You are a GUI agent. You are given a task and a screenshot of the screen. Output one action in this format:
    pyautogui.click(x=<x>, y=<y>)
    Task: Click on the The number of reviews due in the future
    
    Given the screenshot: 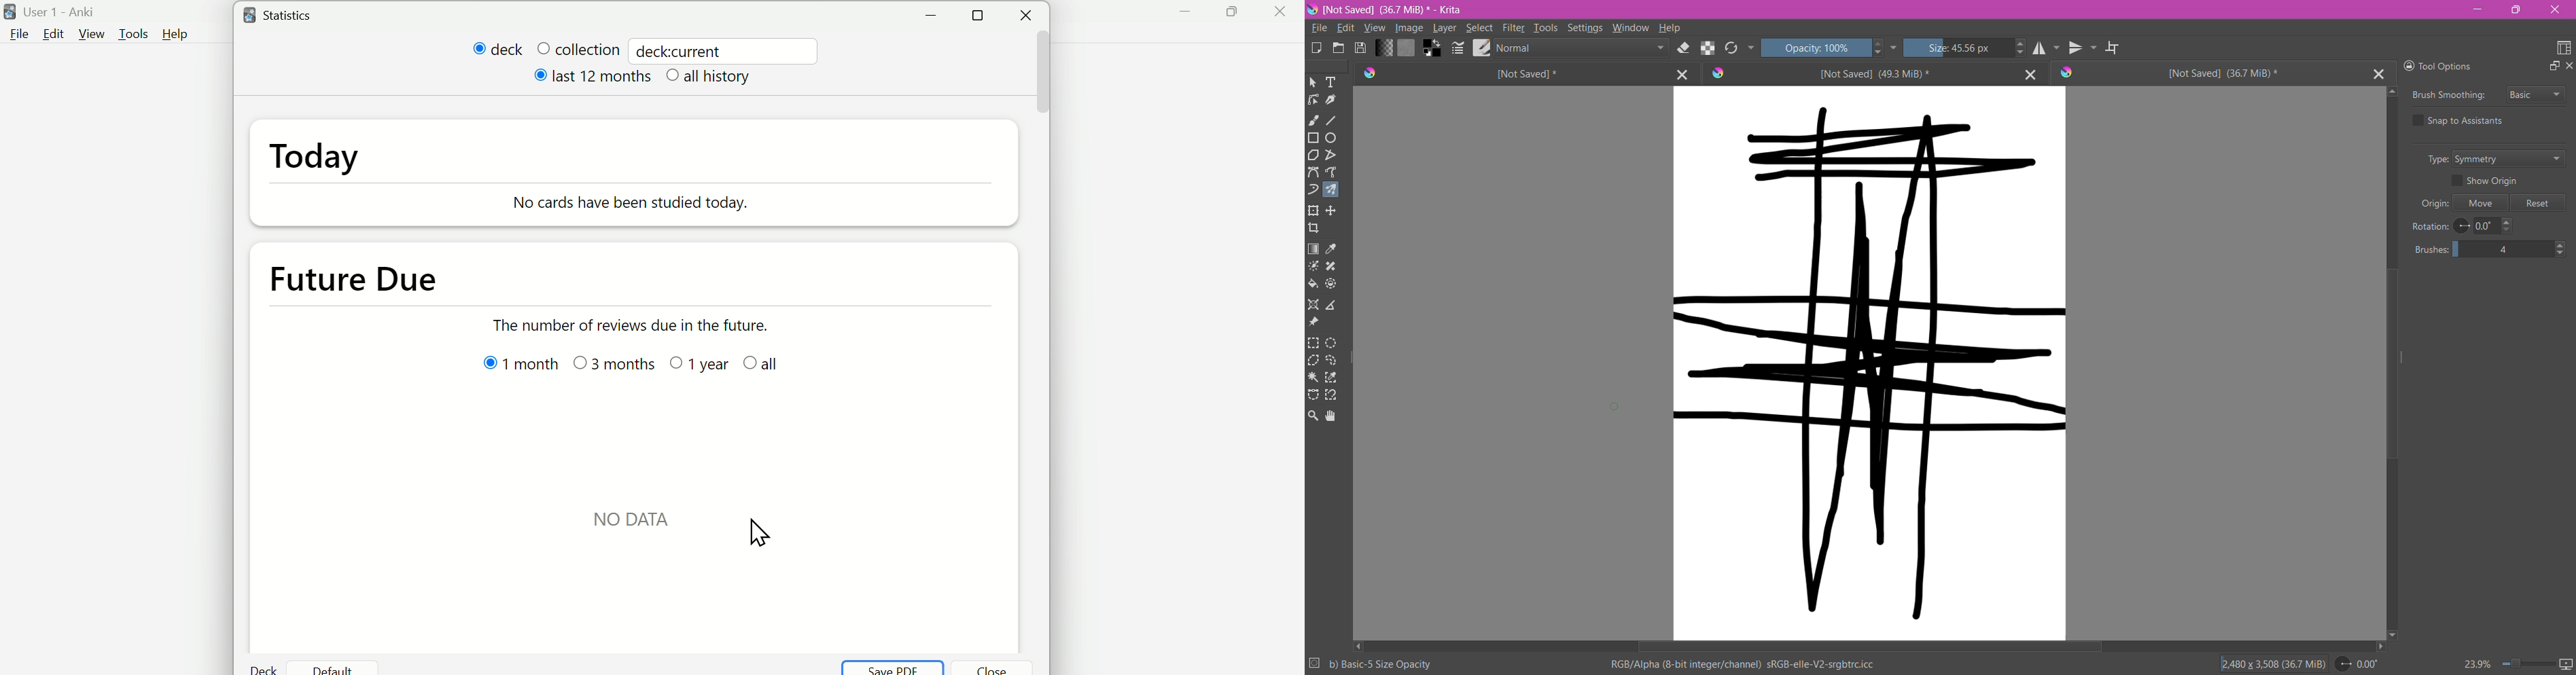 What is the action you would take?
    pyautogui.click(x=627, y=323)
    